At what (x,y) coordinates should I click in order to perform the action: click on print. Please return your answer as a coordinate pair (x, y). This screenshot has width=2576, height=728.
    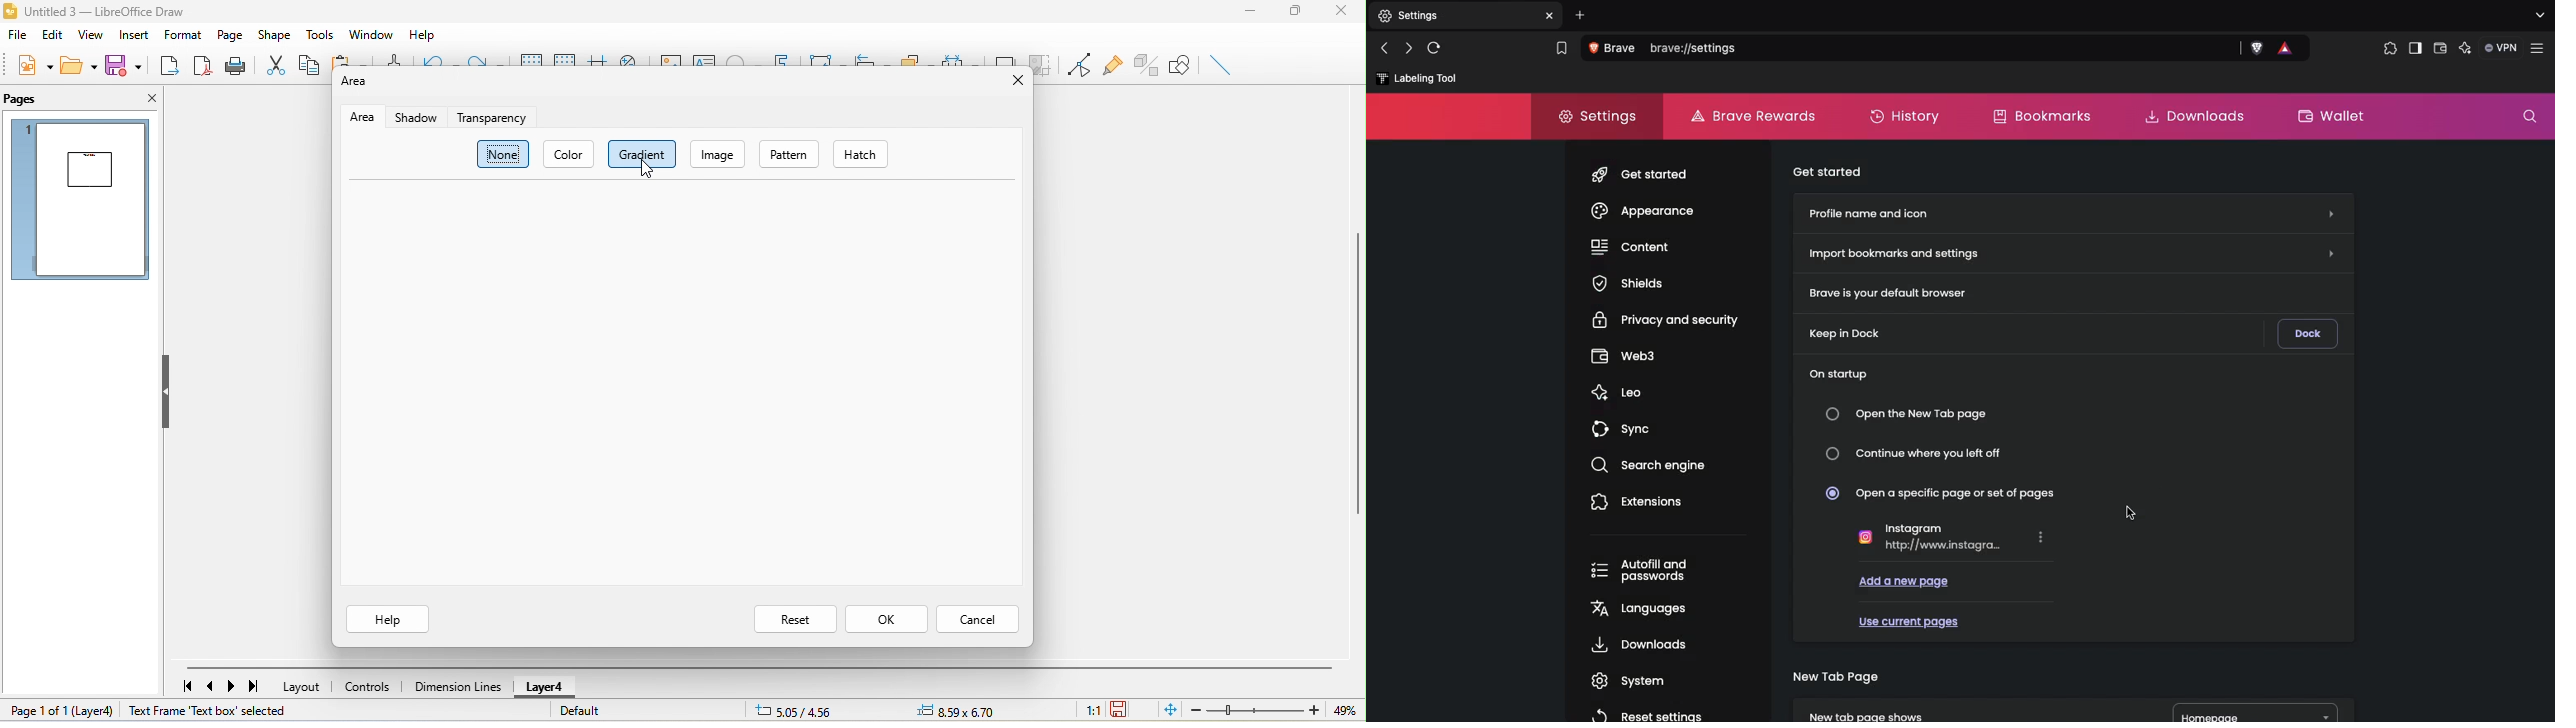
    Looking at the image, I should click on (238, 67).